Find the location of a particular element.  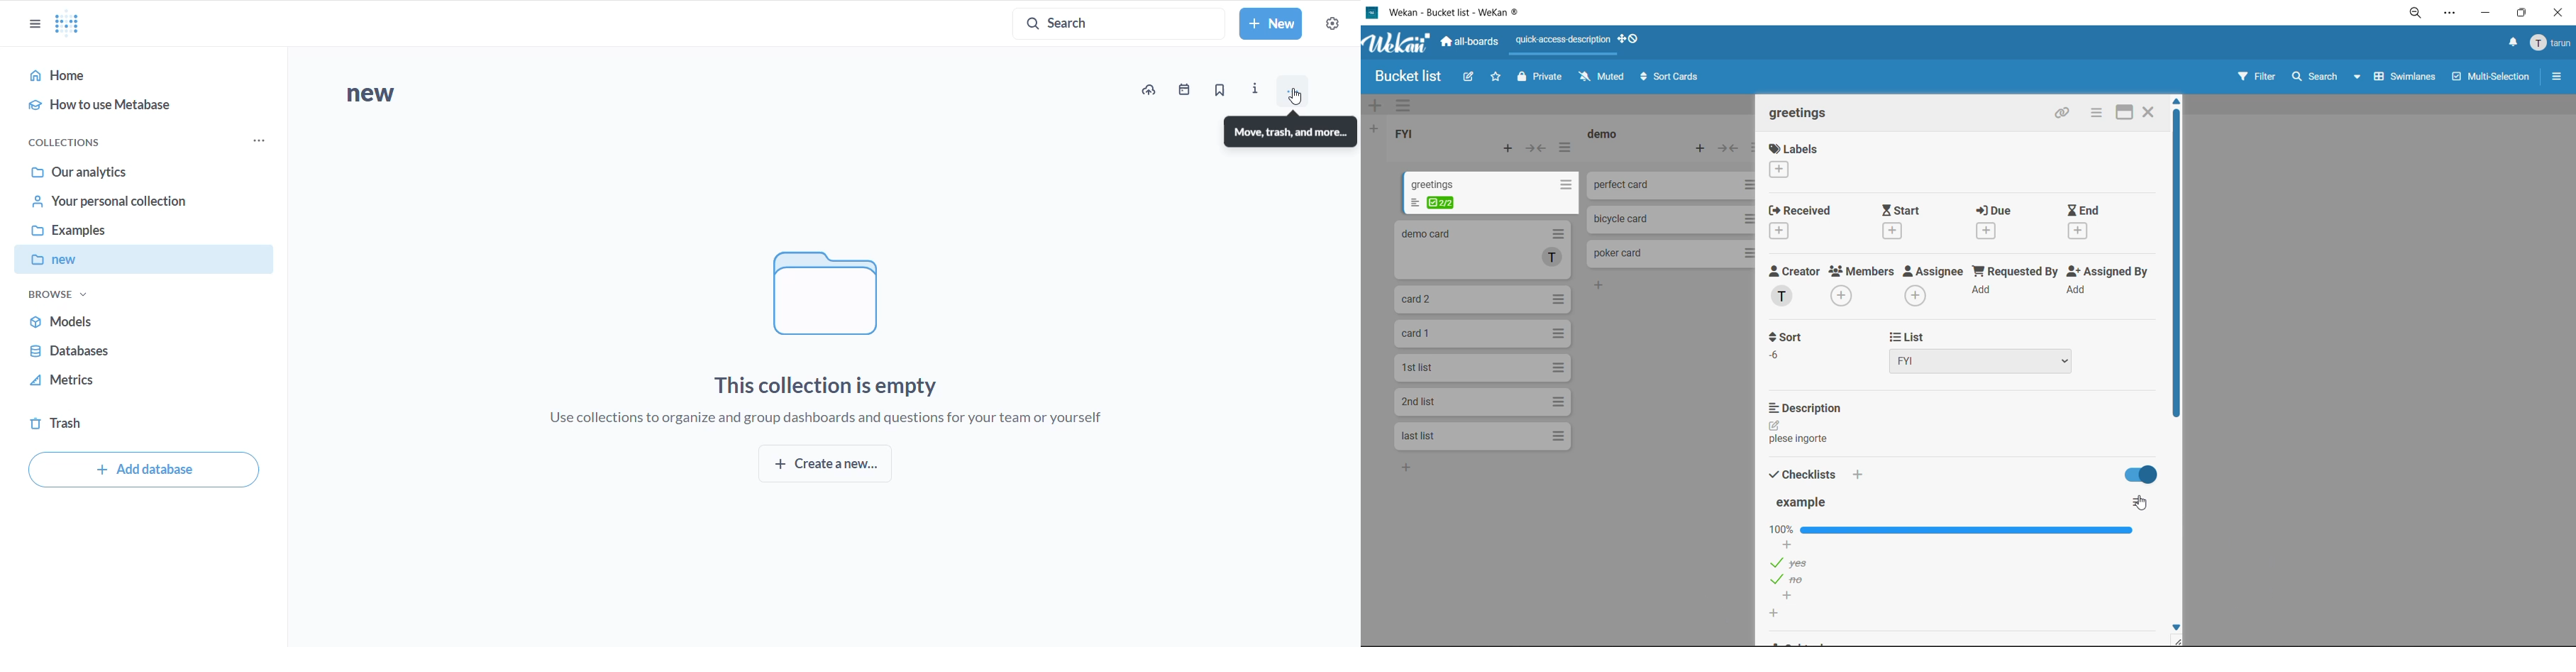

edit is located at coordinates (1469, 79).